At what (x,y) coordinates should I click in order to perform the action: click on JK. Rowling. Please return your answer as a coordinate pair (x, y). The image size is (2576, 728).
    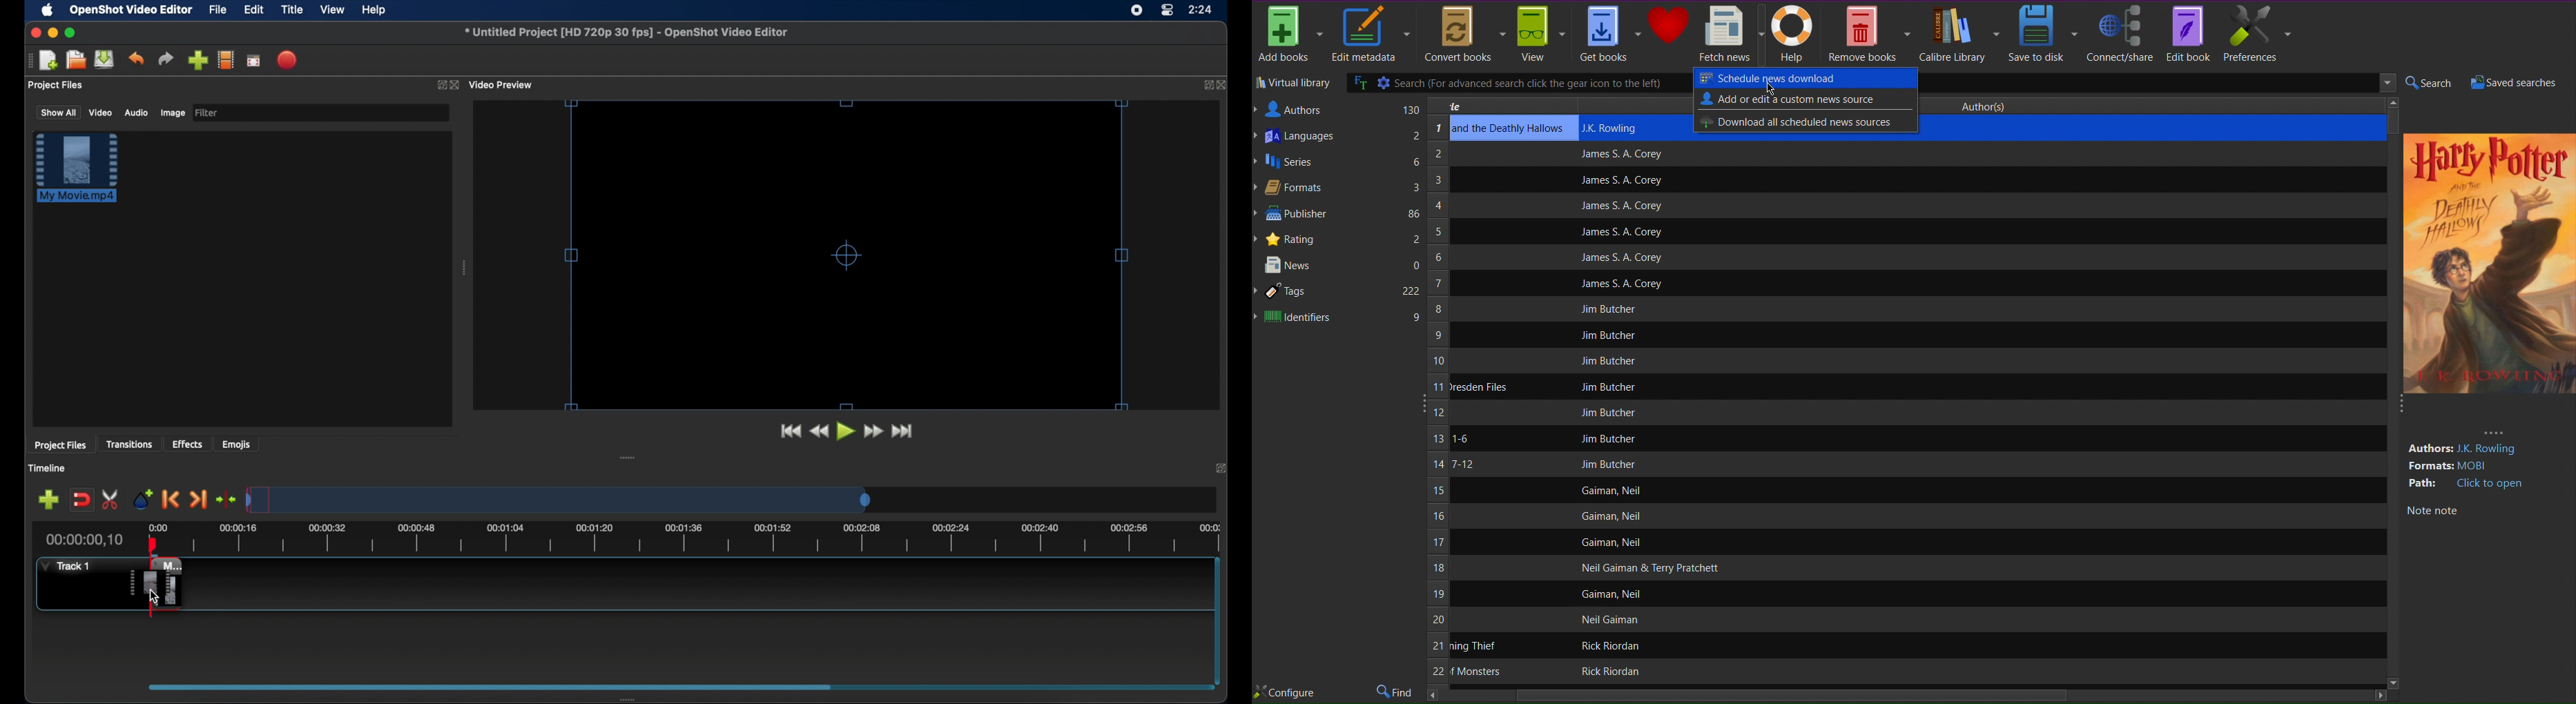
    Looking at the image, I should click on (1617, 127).